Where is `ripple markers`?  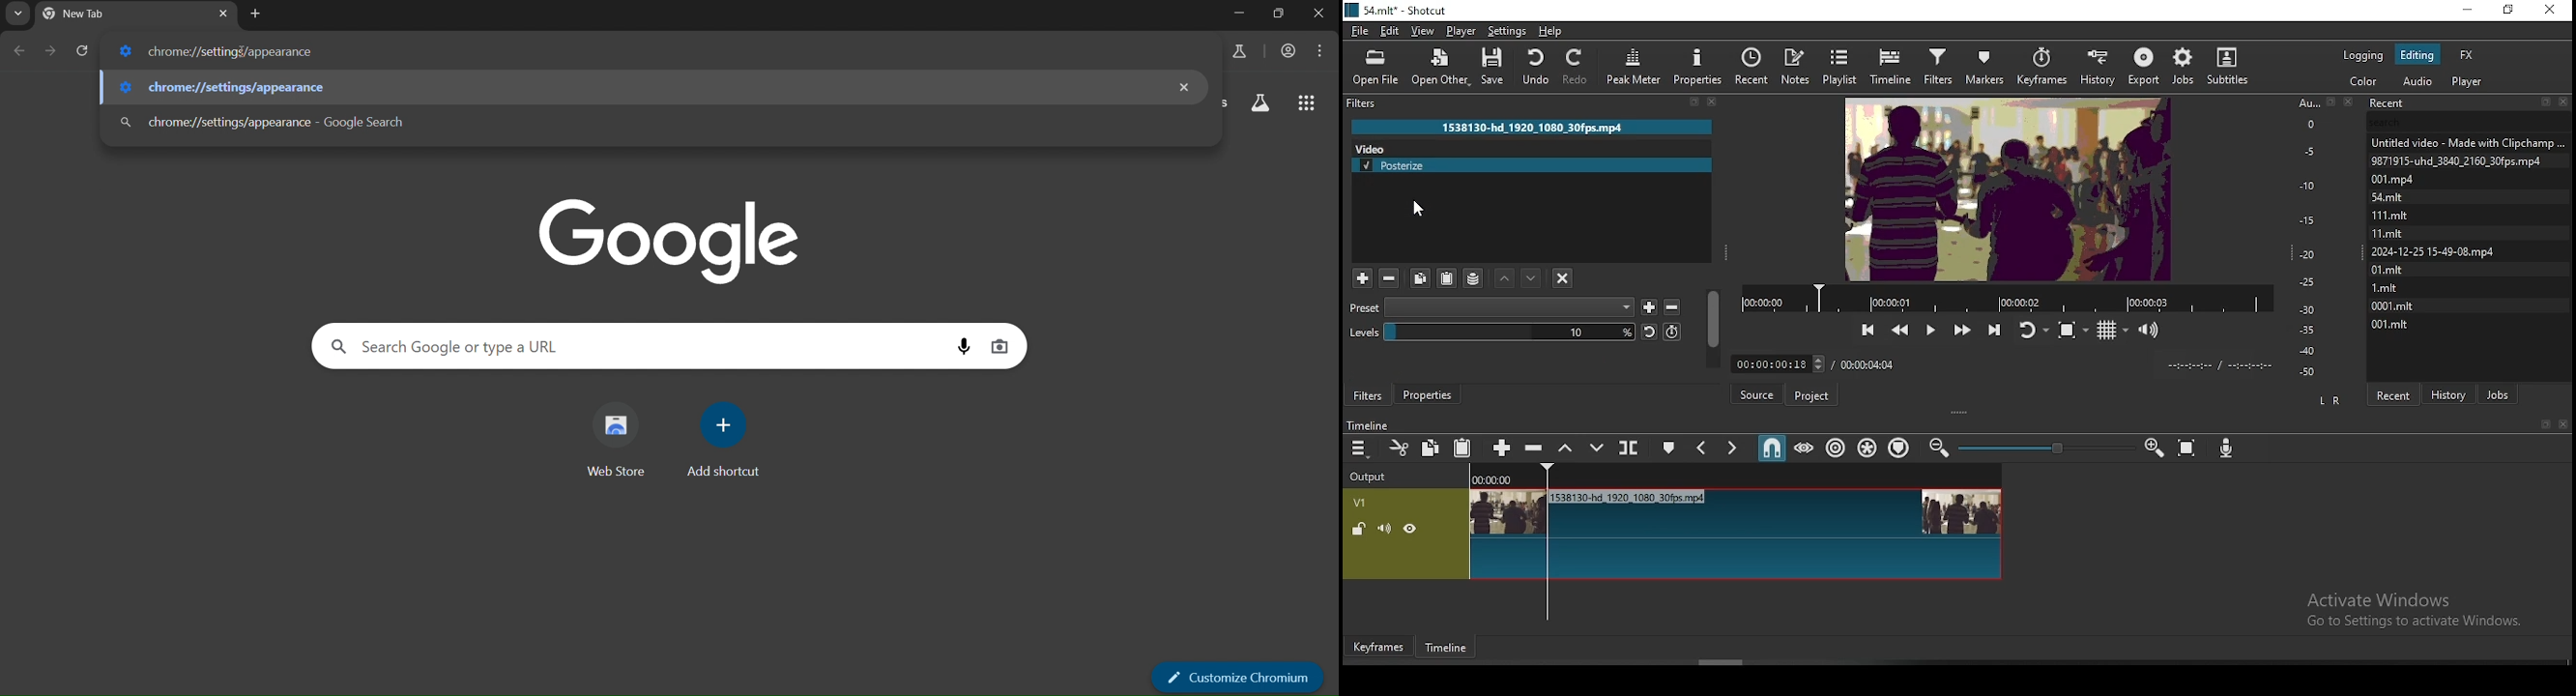 ripple markers is located at coordinates (1897, 449).